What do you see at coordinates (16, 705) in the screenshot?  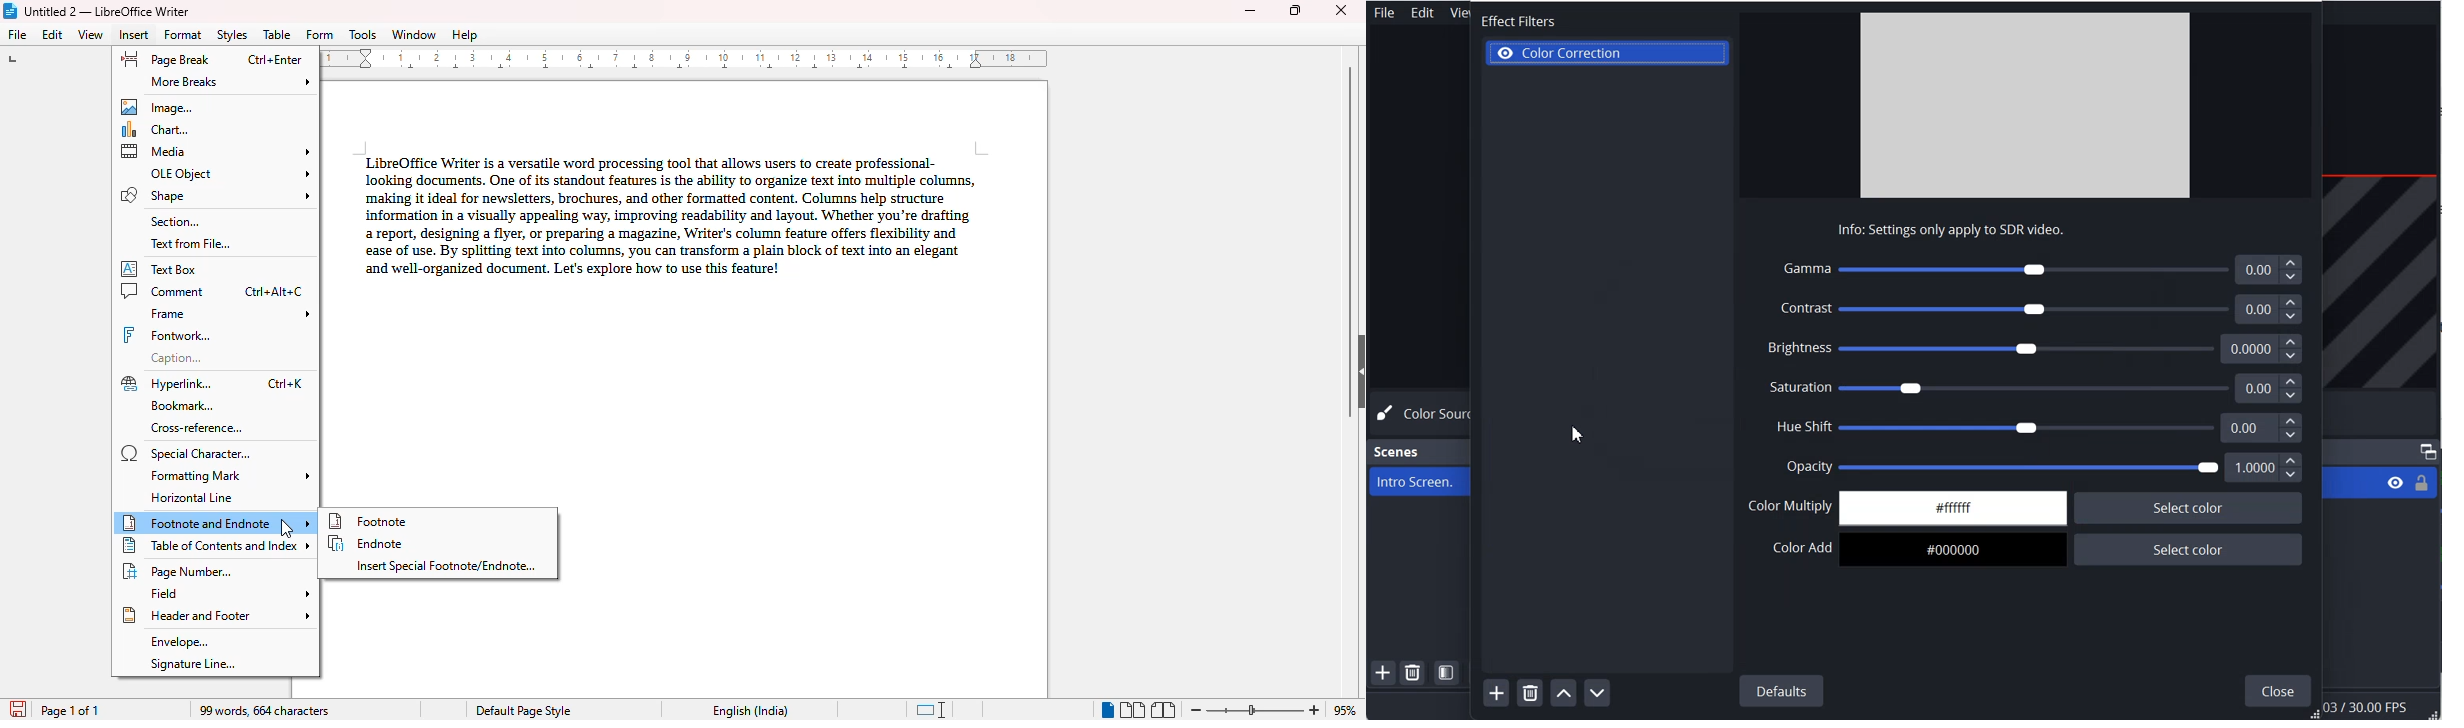 I see `Save document` at bounding box center [16, 705].